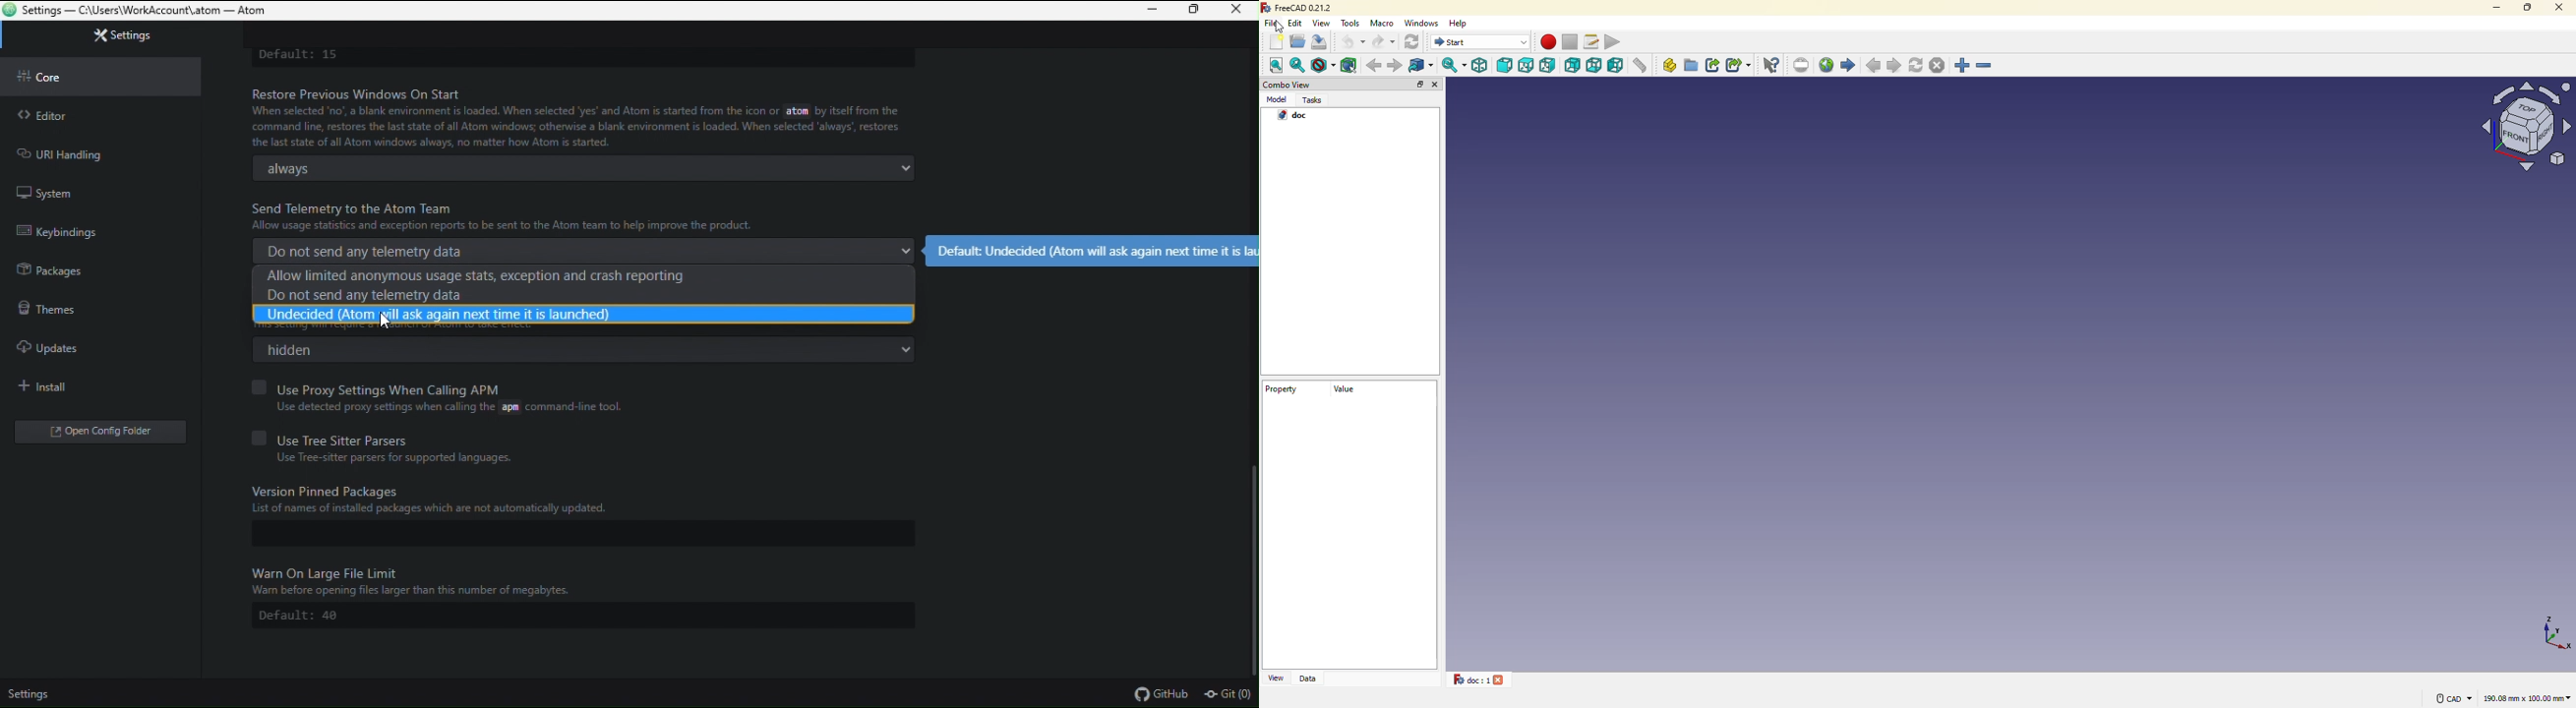 This screenshot has height=728, width=2576. I want to click on minimise, so click(1152, 12).